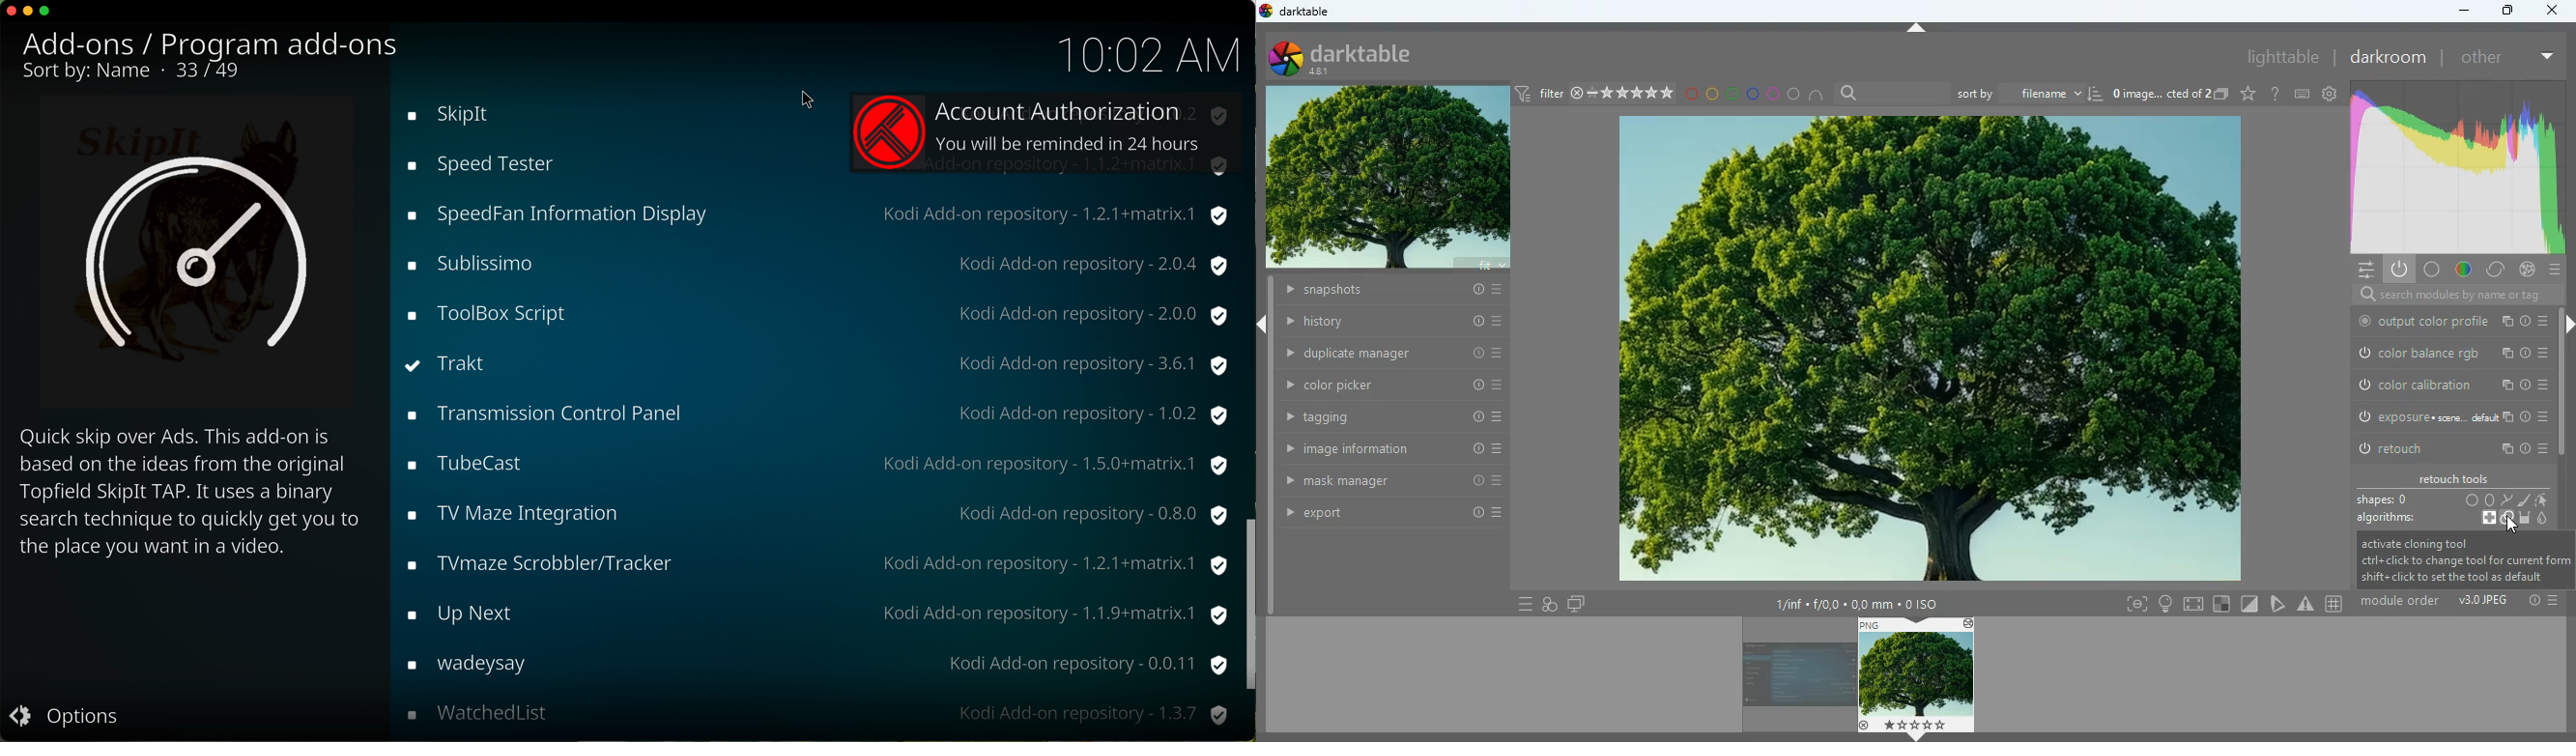  I want to click on sort by filename, so click(2027, 95).